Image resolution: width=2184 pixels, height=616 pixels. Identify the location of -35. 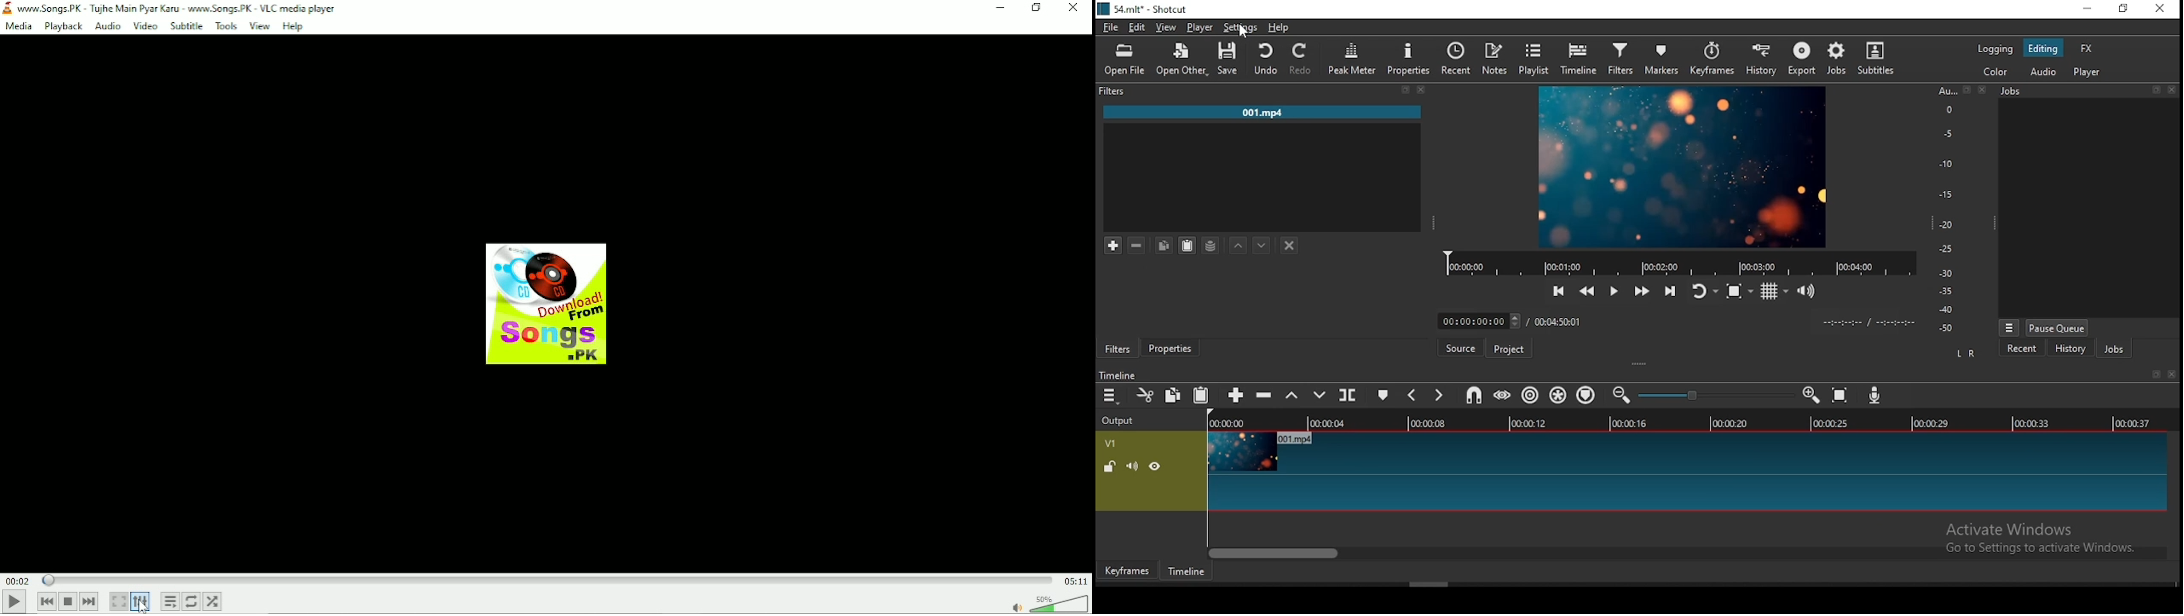
(1943, 292).